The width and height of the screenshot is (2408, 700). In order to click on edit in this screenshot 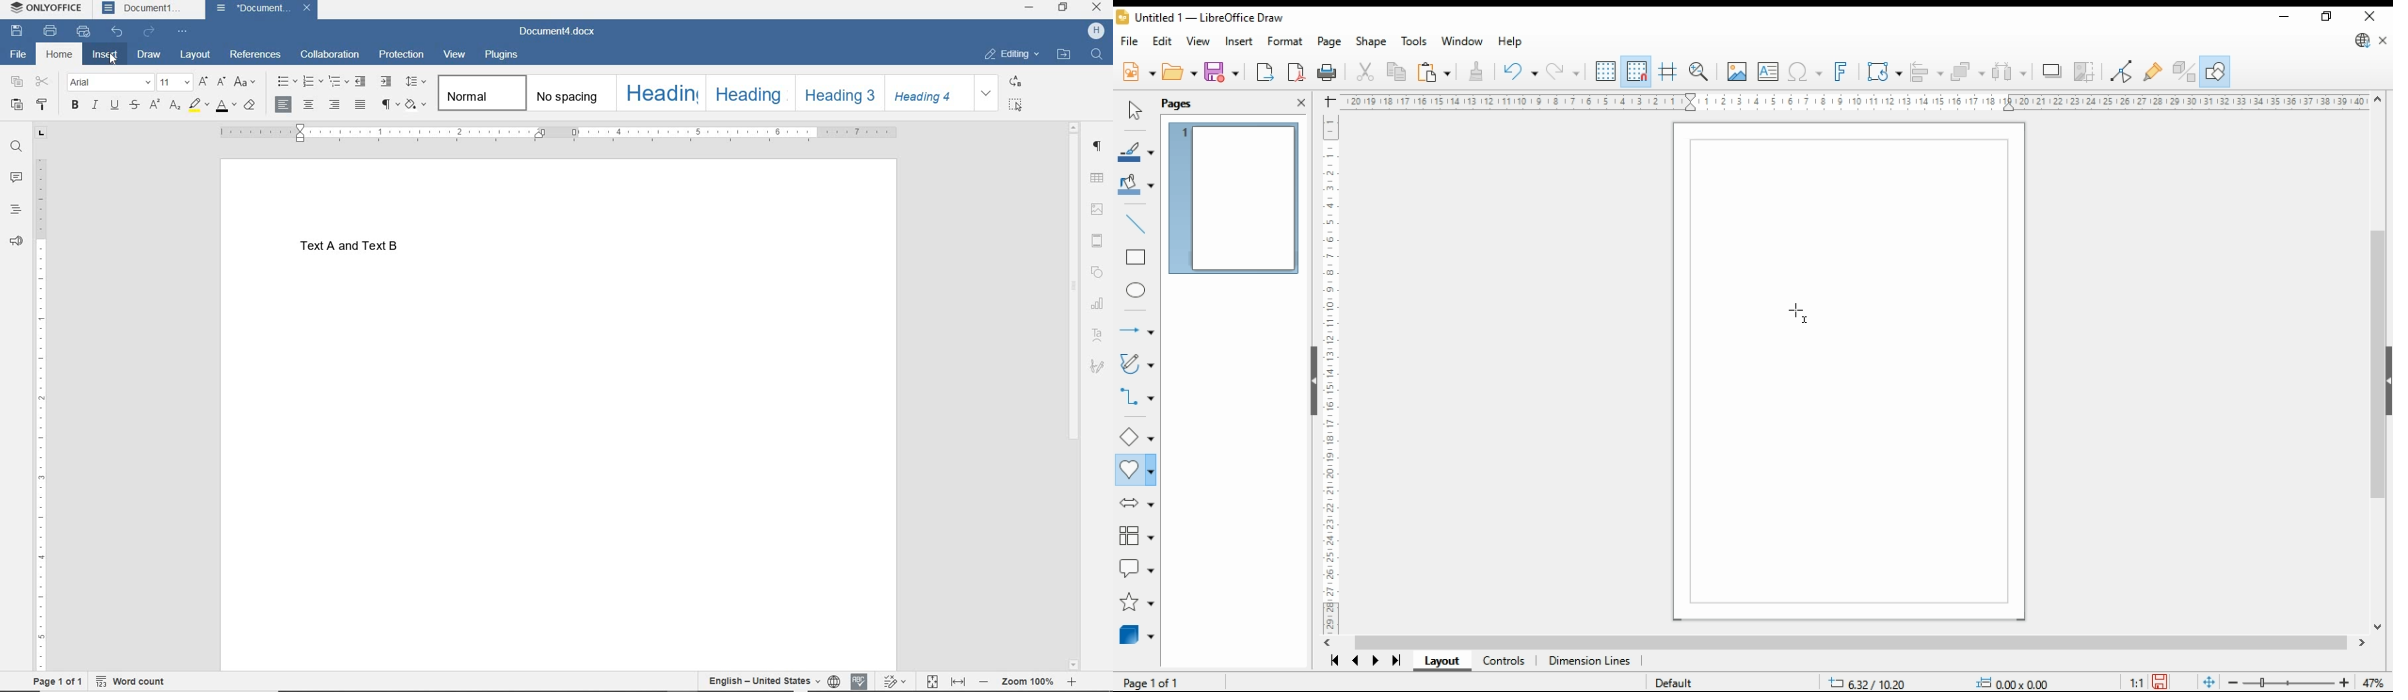, I will do `click(1162, 42)`.